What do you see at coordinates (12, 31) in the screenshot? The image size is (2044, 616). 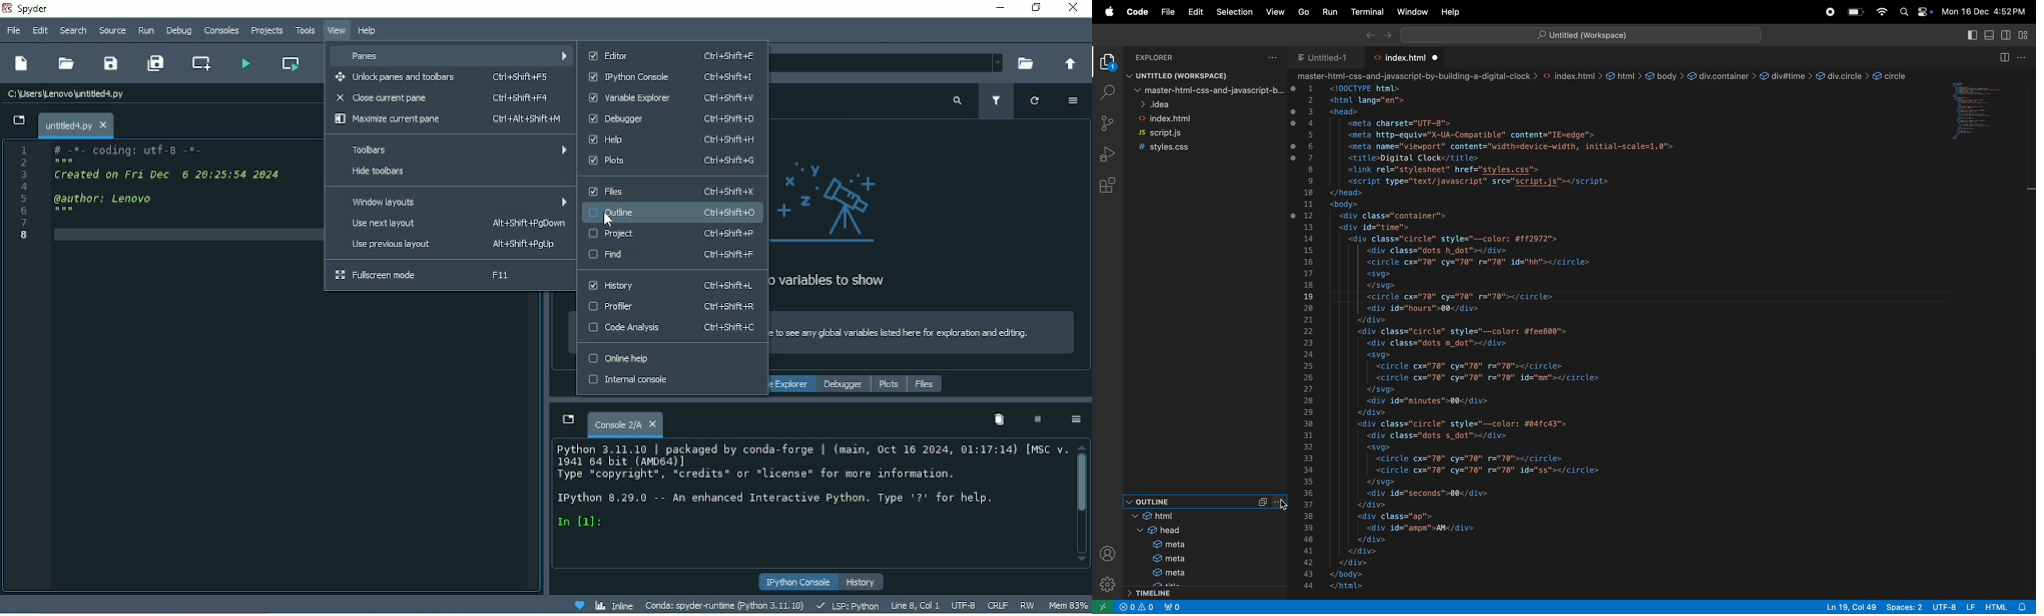 I see `File` at bounding box center [12, 31].